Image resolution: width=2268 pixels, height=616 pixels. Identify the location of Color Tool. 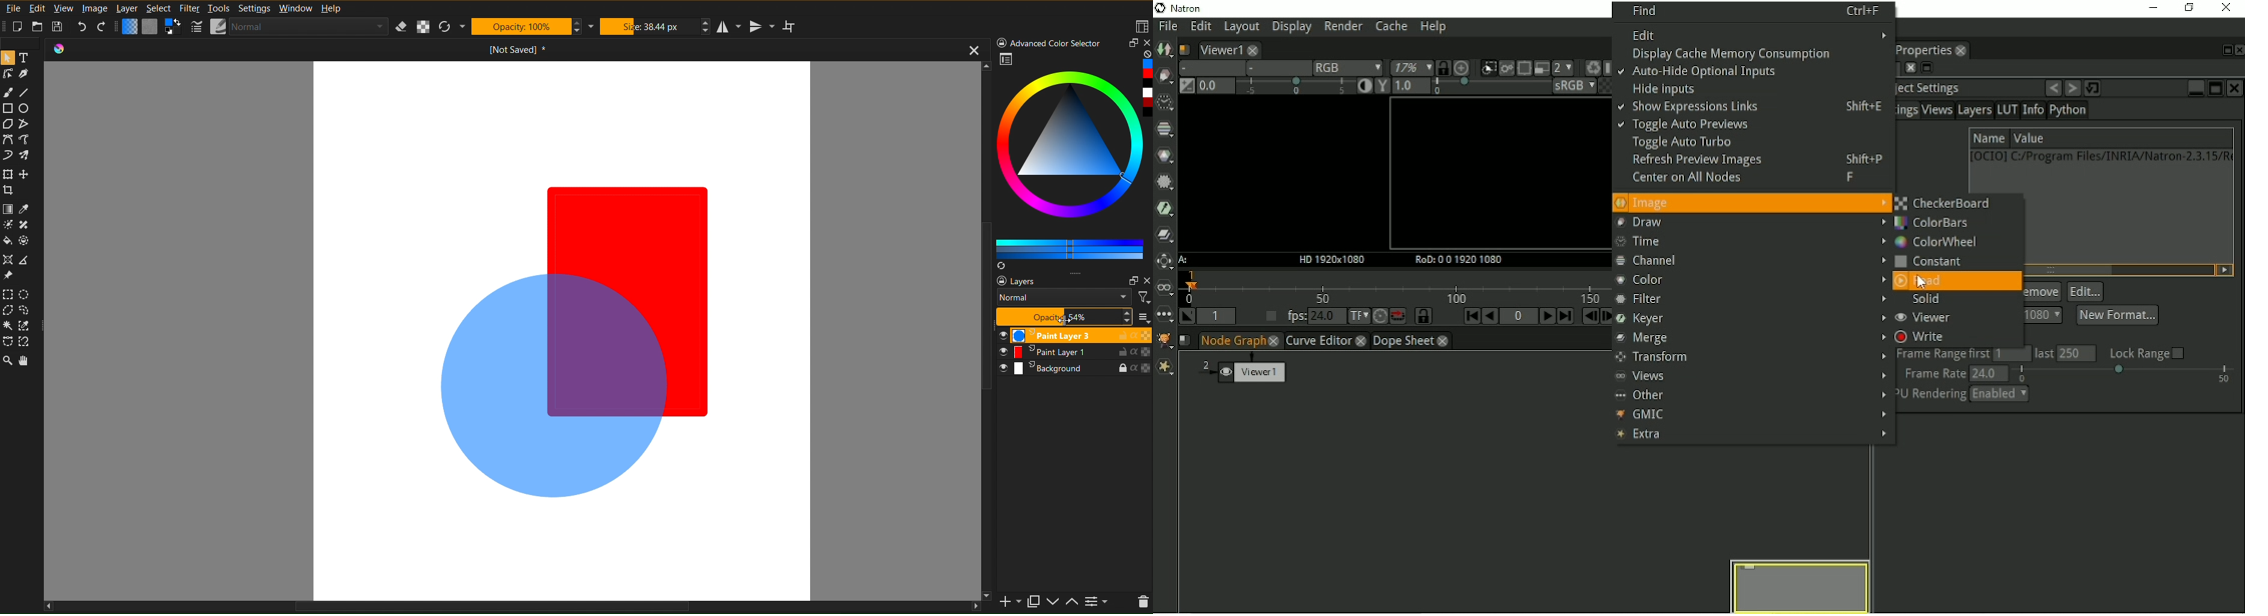
(26, 226).